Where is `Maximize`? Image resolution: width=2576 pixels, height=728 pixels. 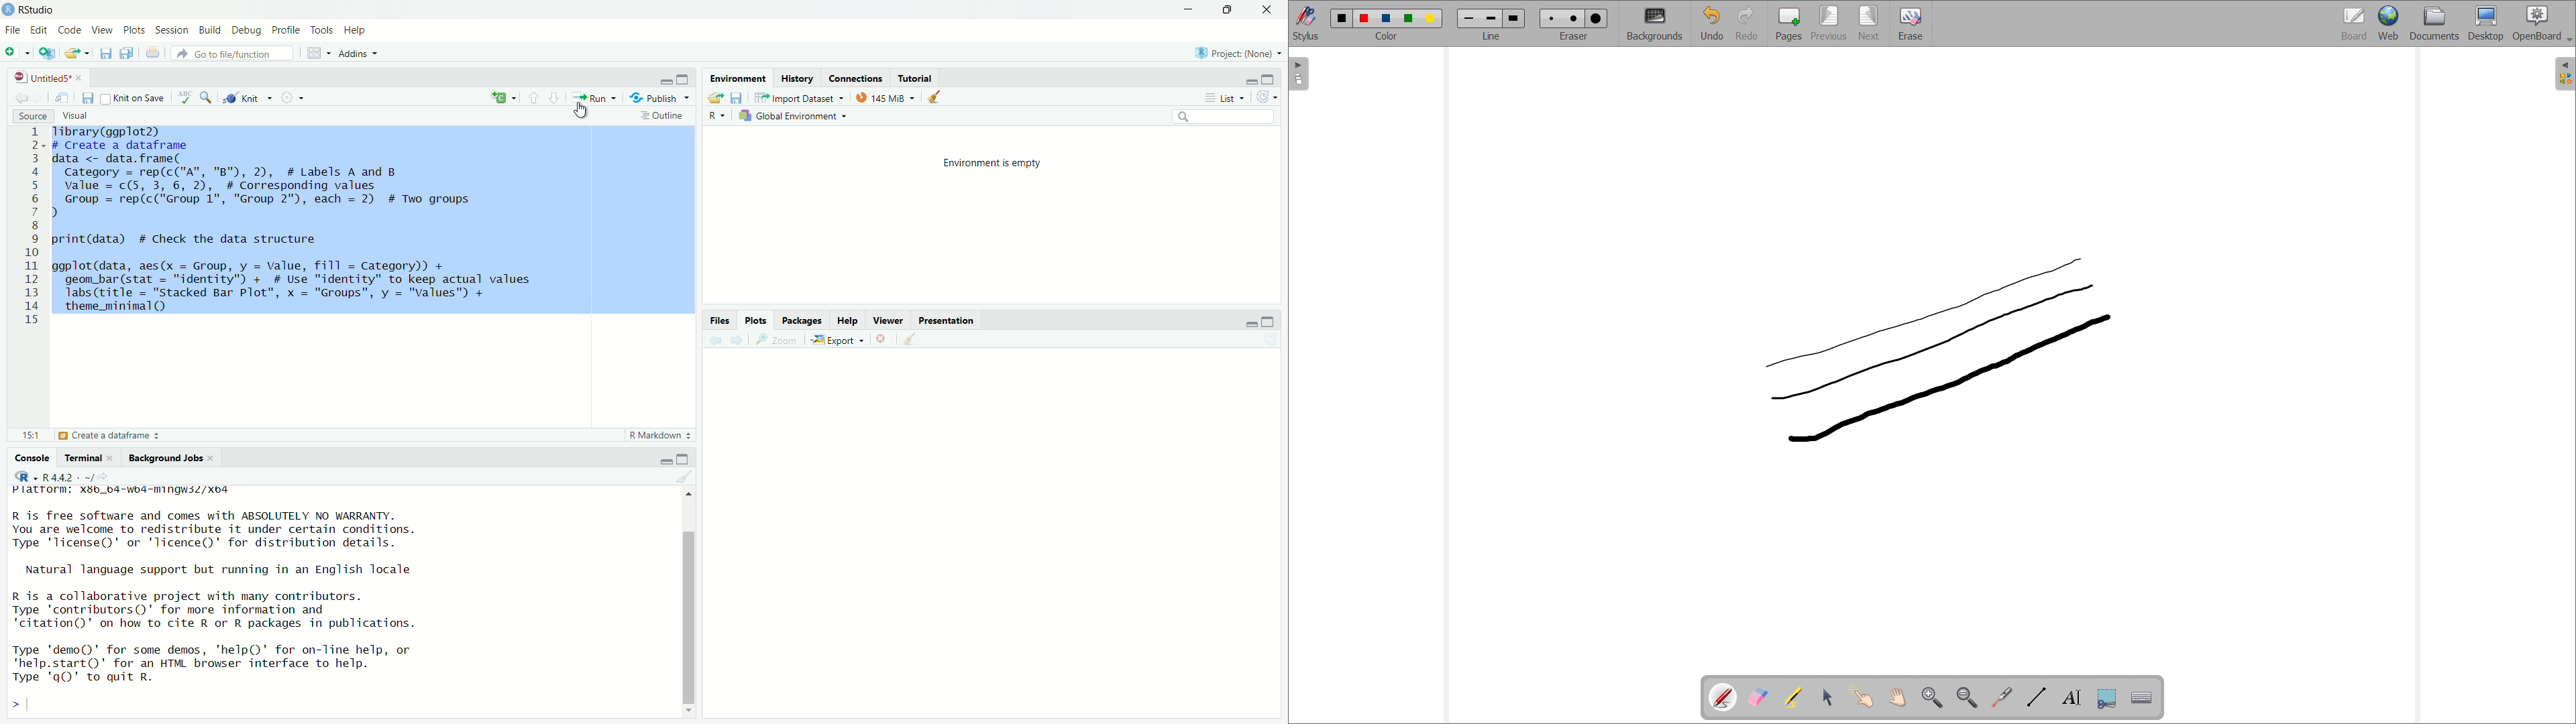 Maximize is located at coordinates (1273, 321).